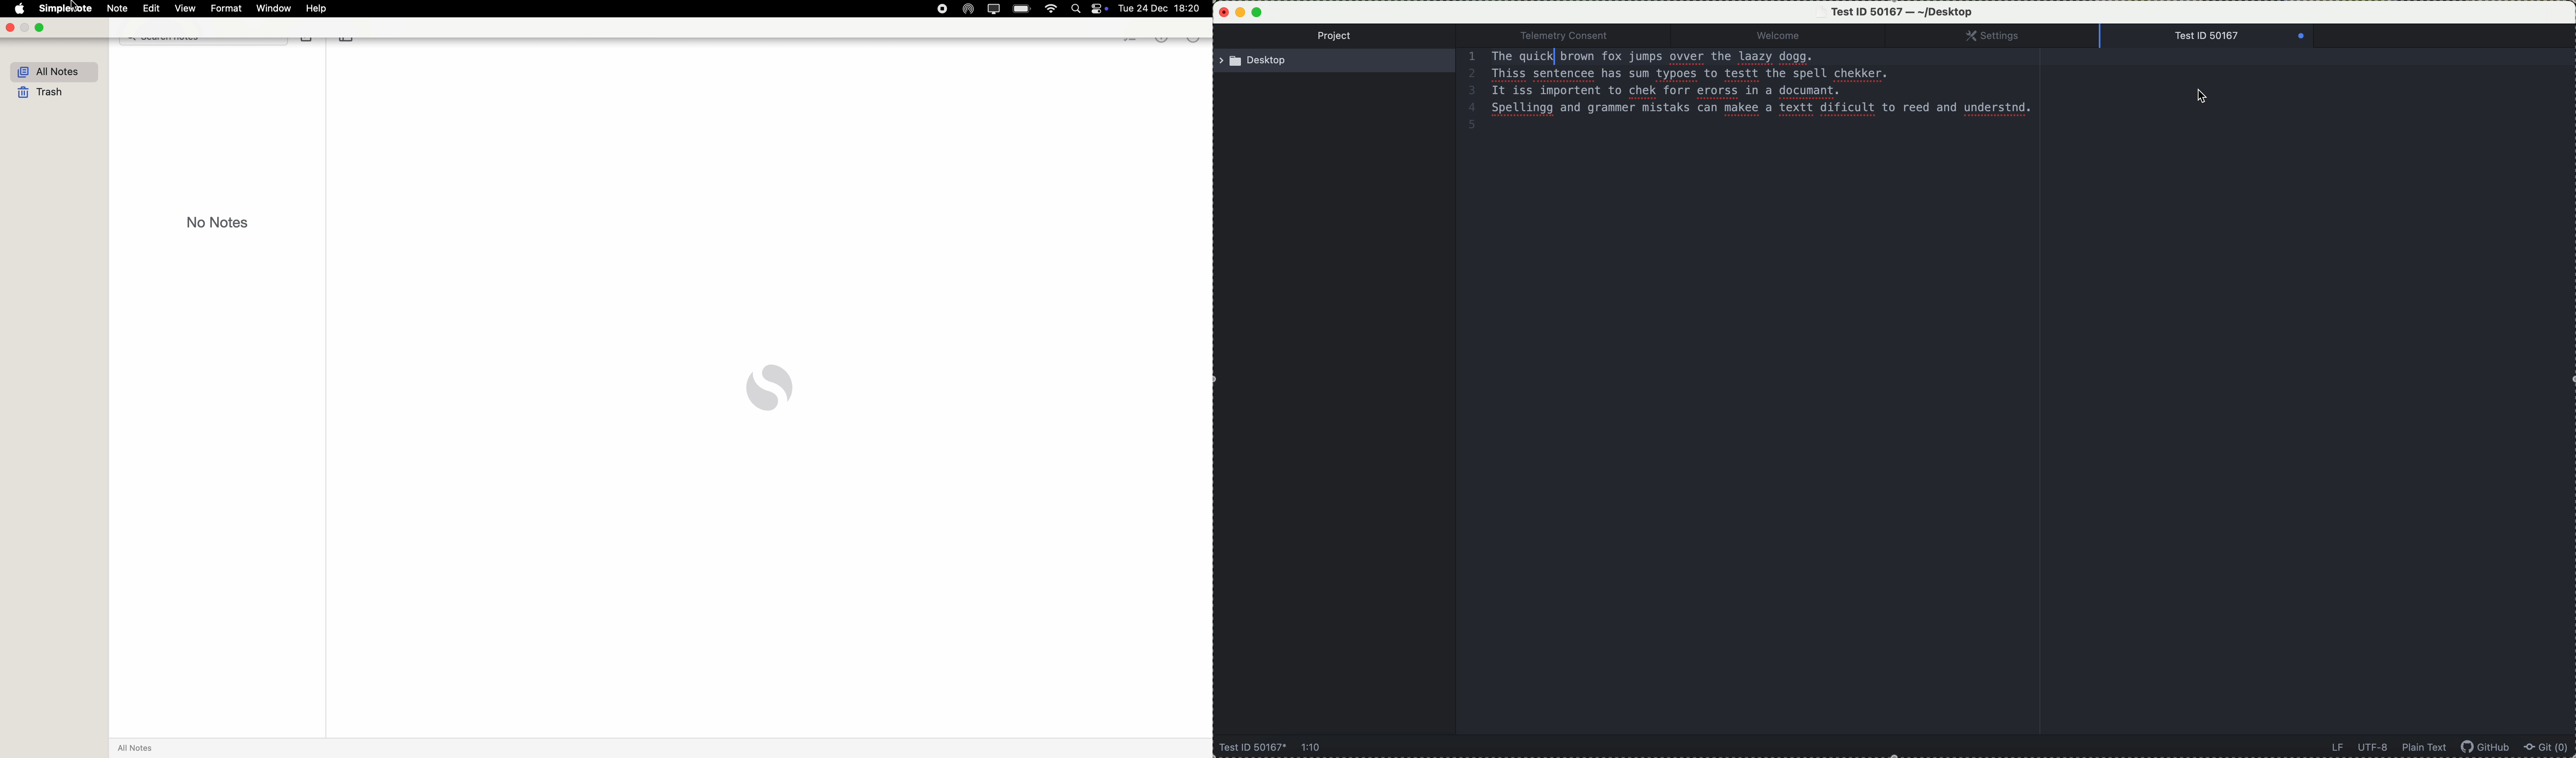 Image resolution: width=2576 pixels, height=784 pixels. What do you see at coordinates (1574, 35) in the screenshot?
I see `Telemetry consent` at bounding box center [1574, 35].